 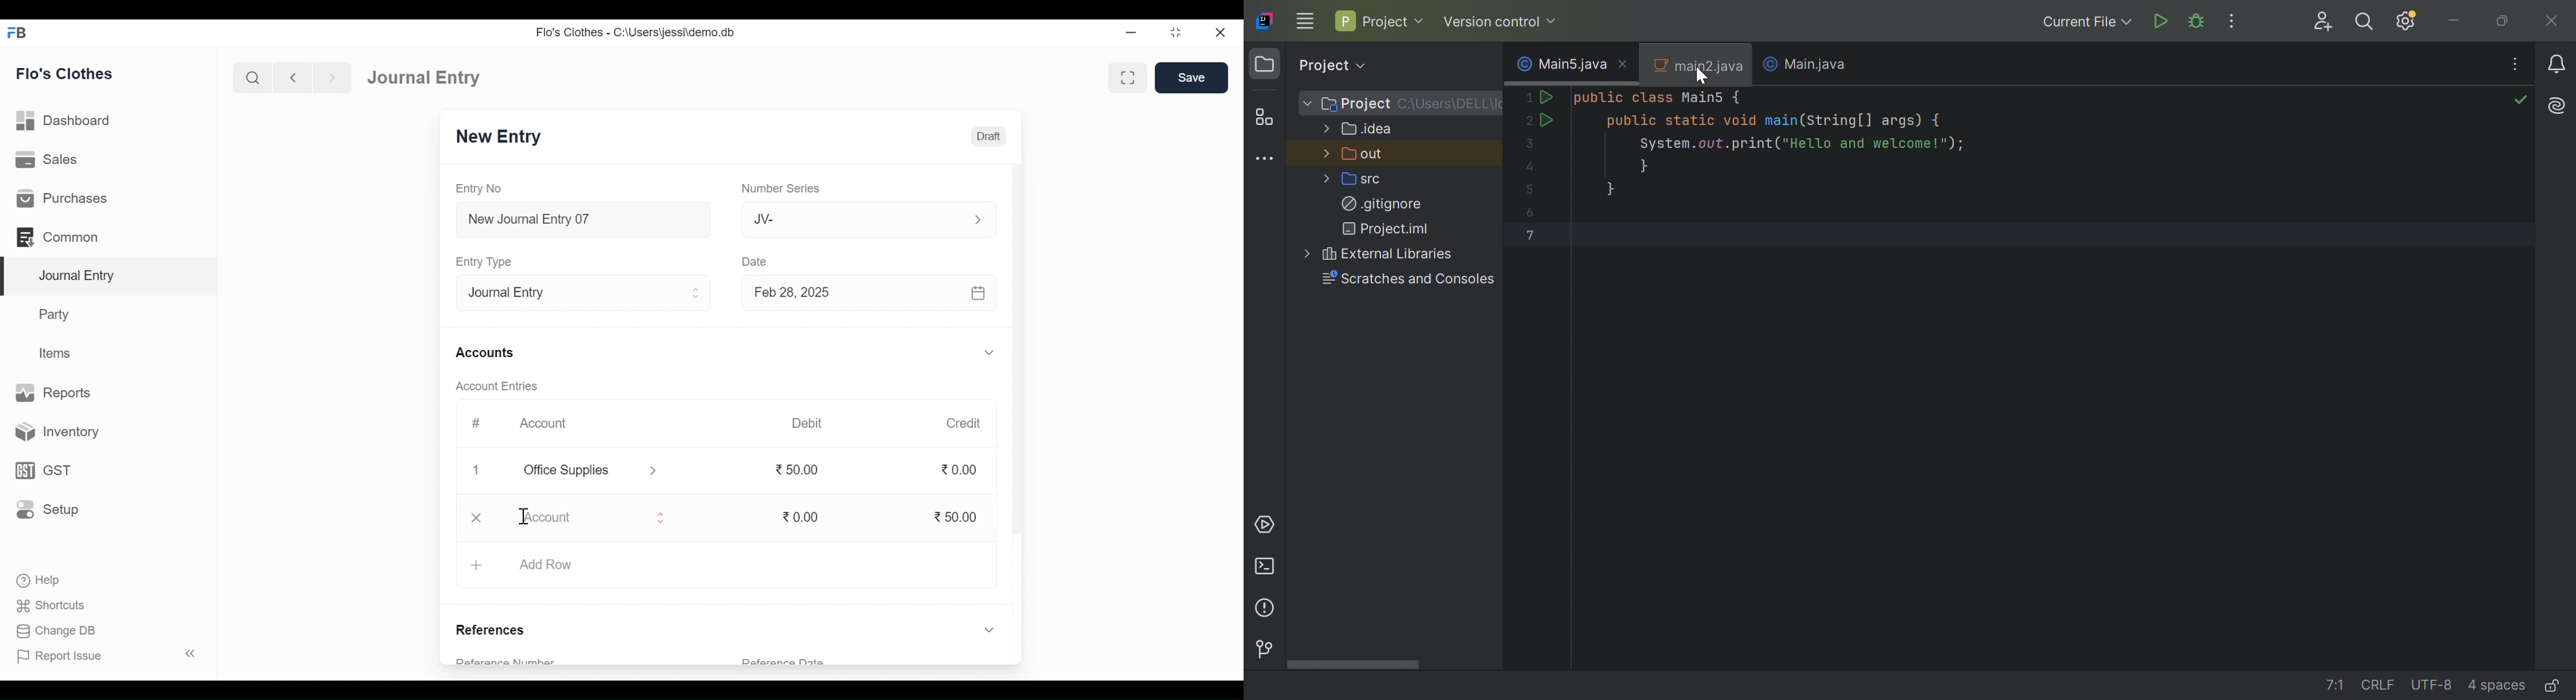 I want to click on Flo's Clothes - C:\Users\jessi\demo.db, so click(x=637, y=32).